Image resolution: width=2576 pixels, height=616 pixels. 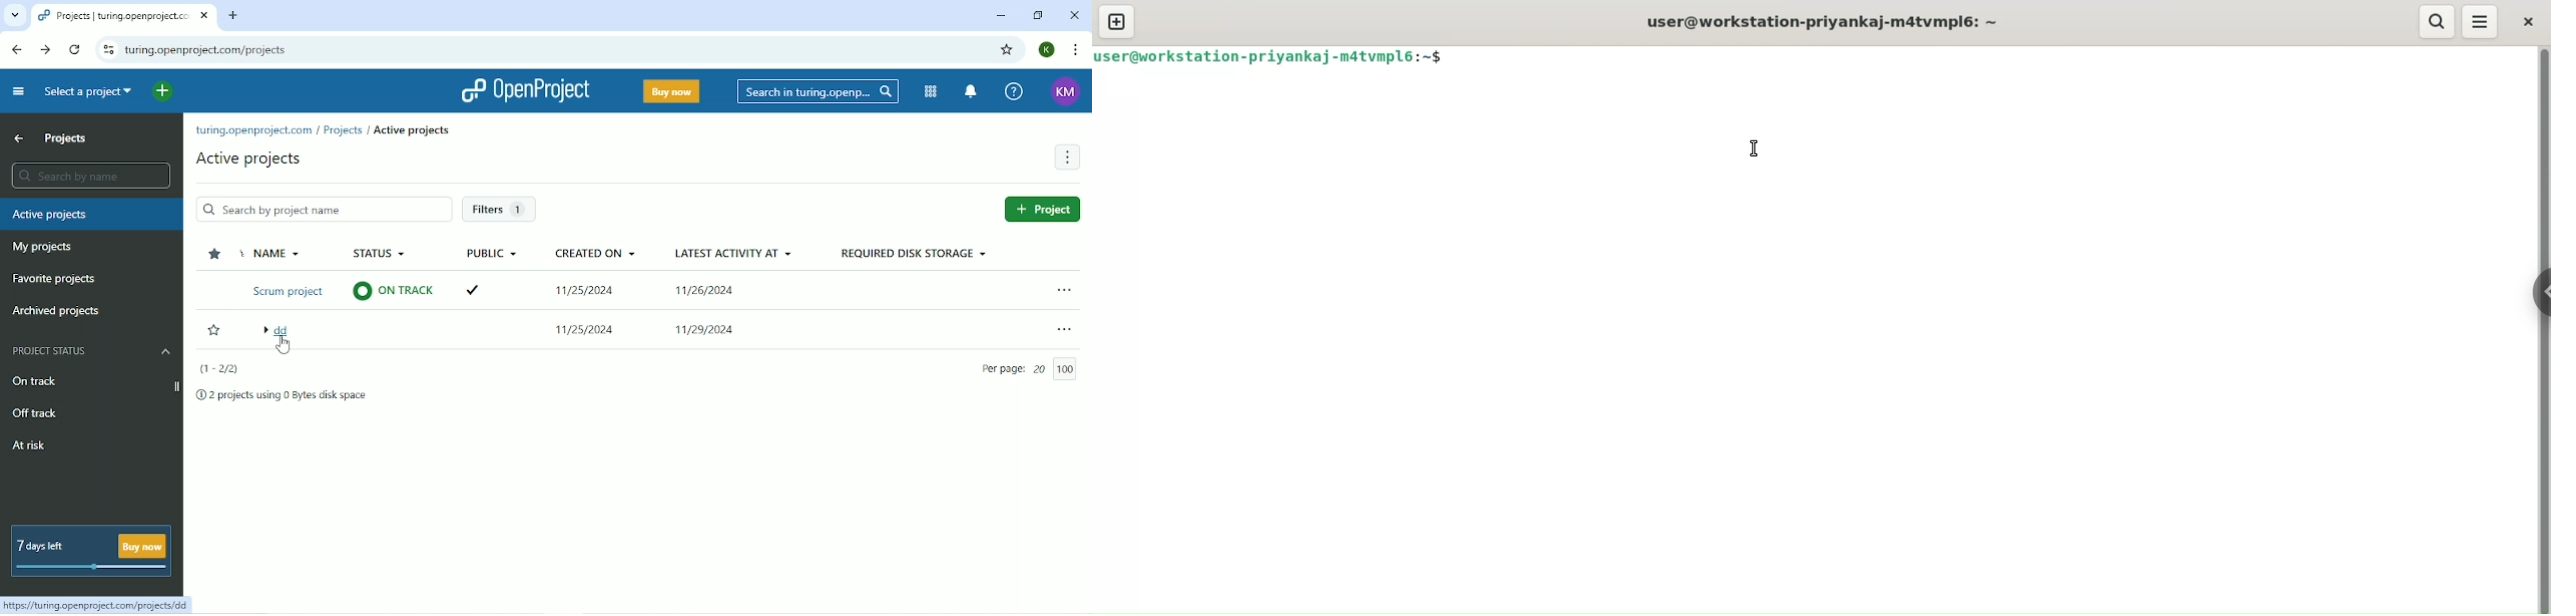 I want to click on Collapse project menu, so click(x=17, y=93).